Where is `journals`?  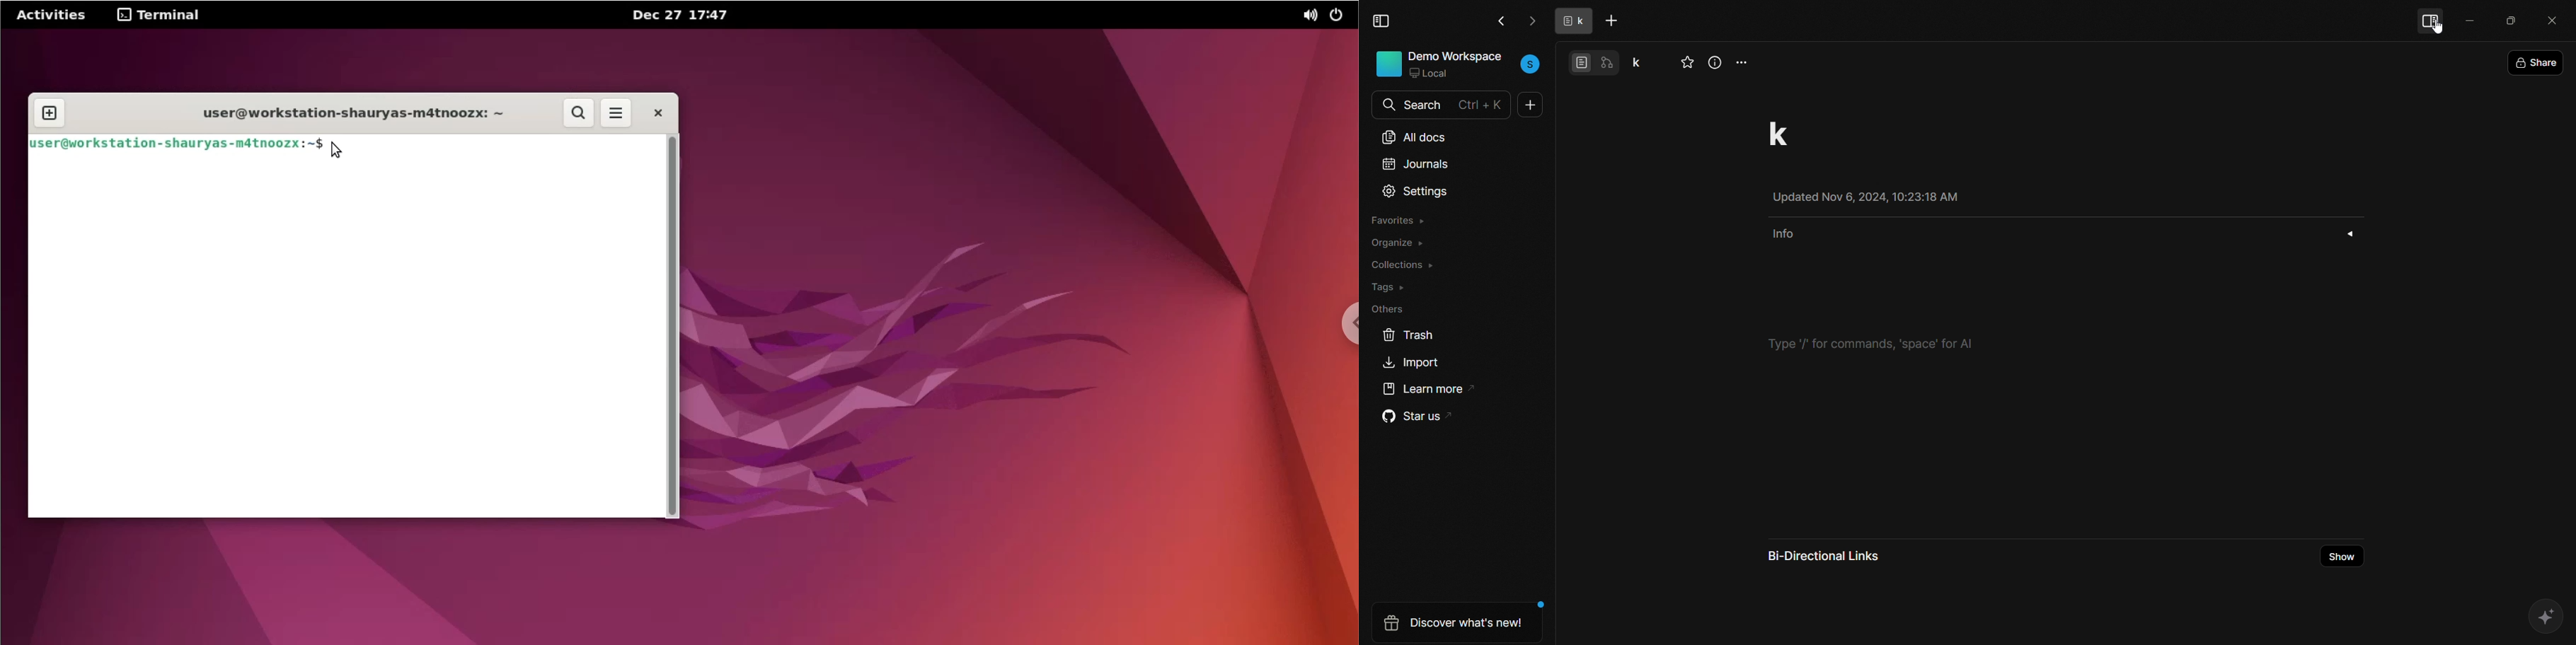 journals is located at coordinates (1415, 167).